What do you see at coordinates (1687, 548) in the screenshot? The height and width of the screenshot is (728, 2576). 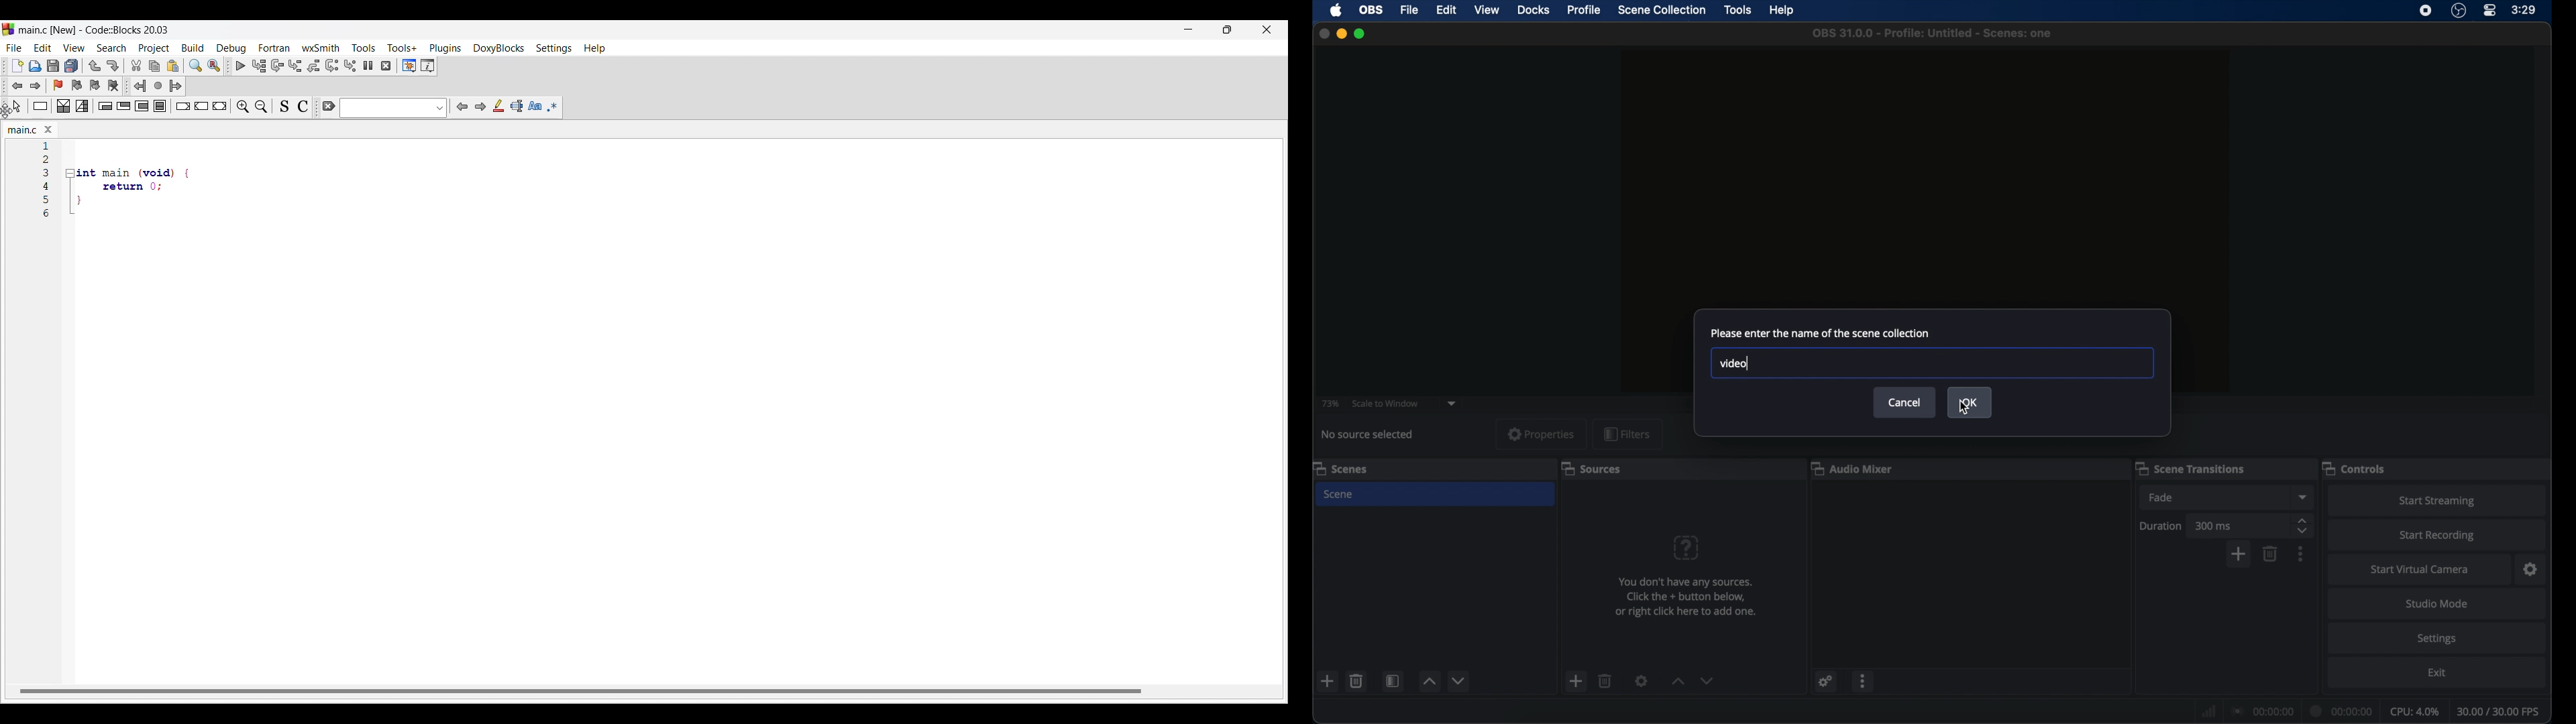 I see `question mark icon` at bounding box center [1687, 548].